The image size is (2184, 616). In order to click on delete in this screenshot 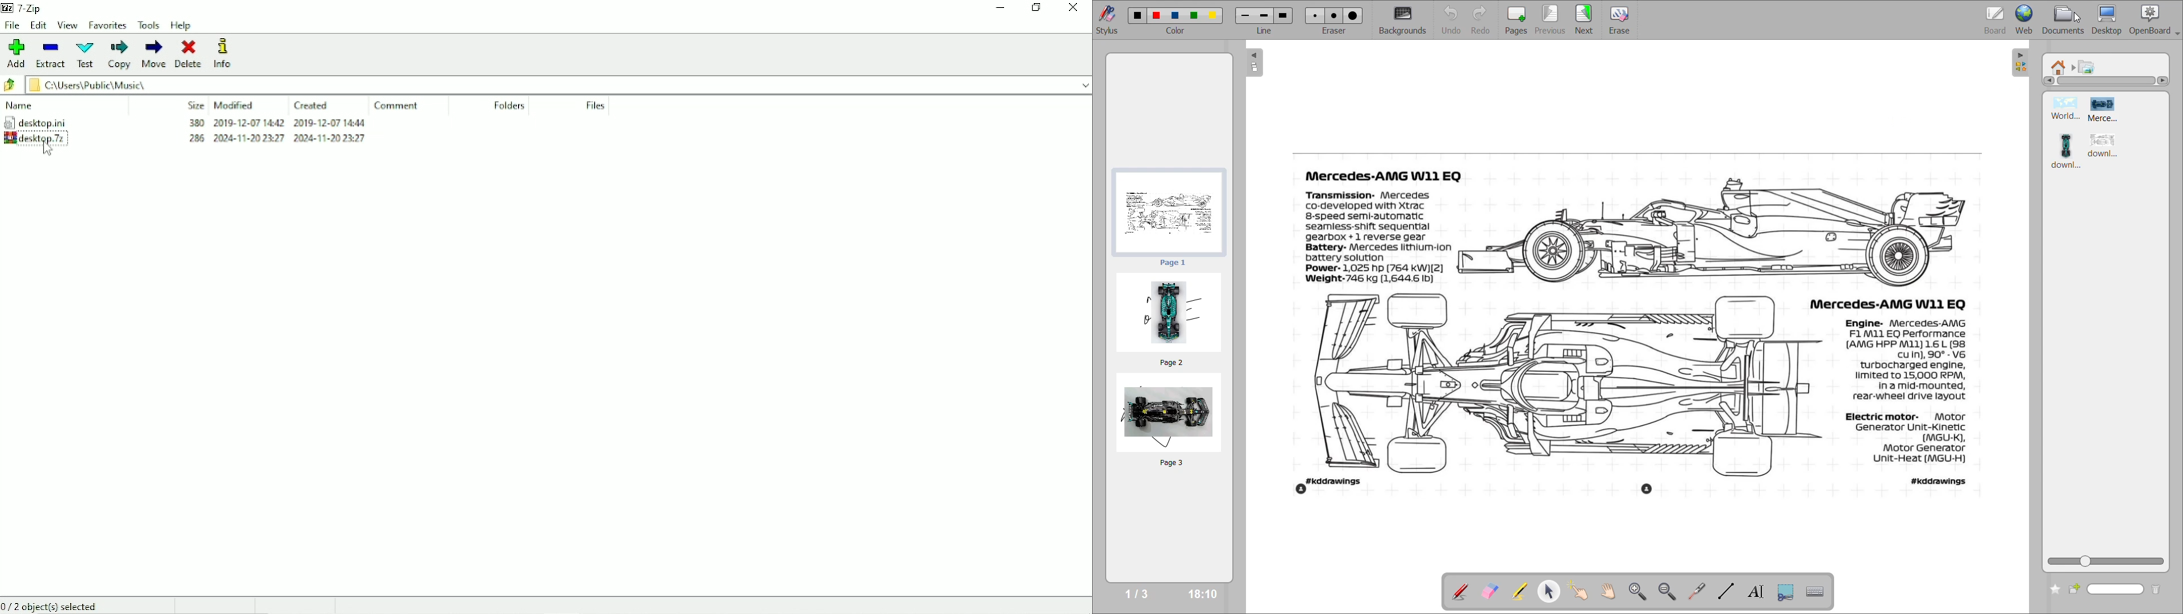, I will do `click(2159, 588)`.